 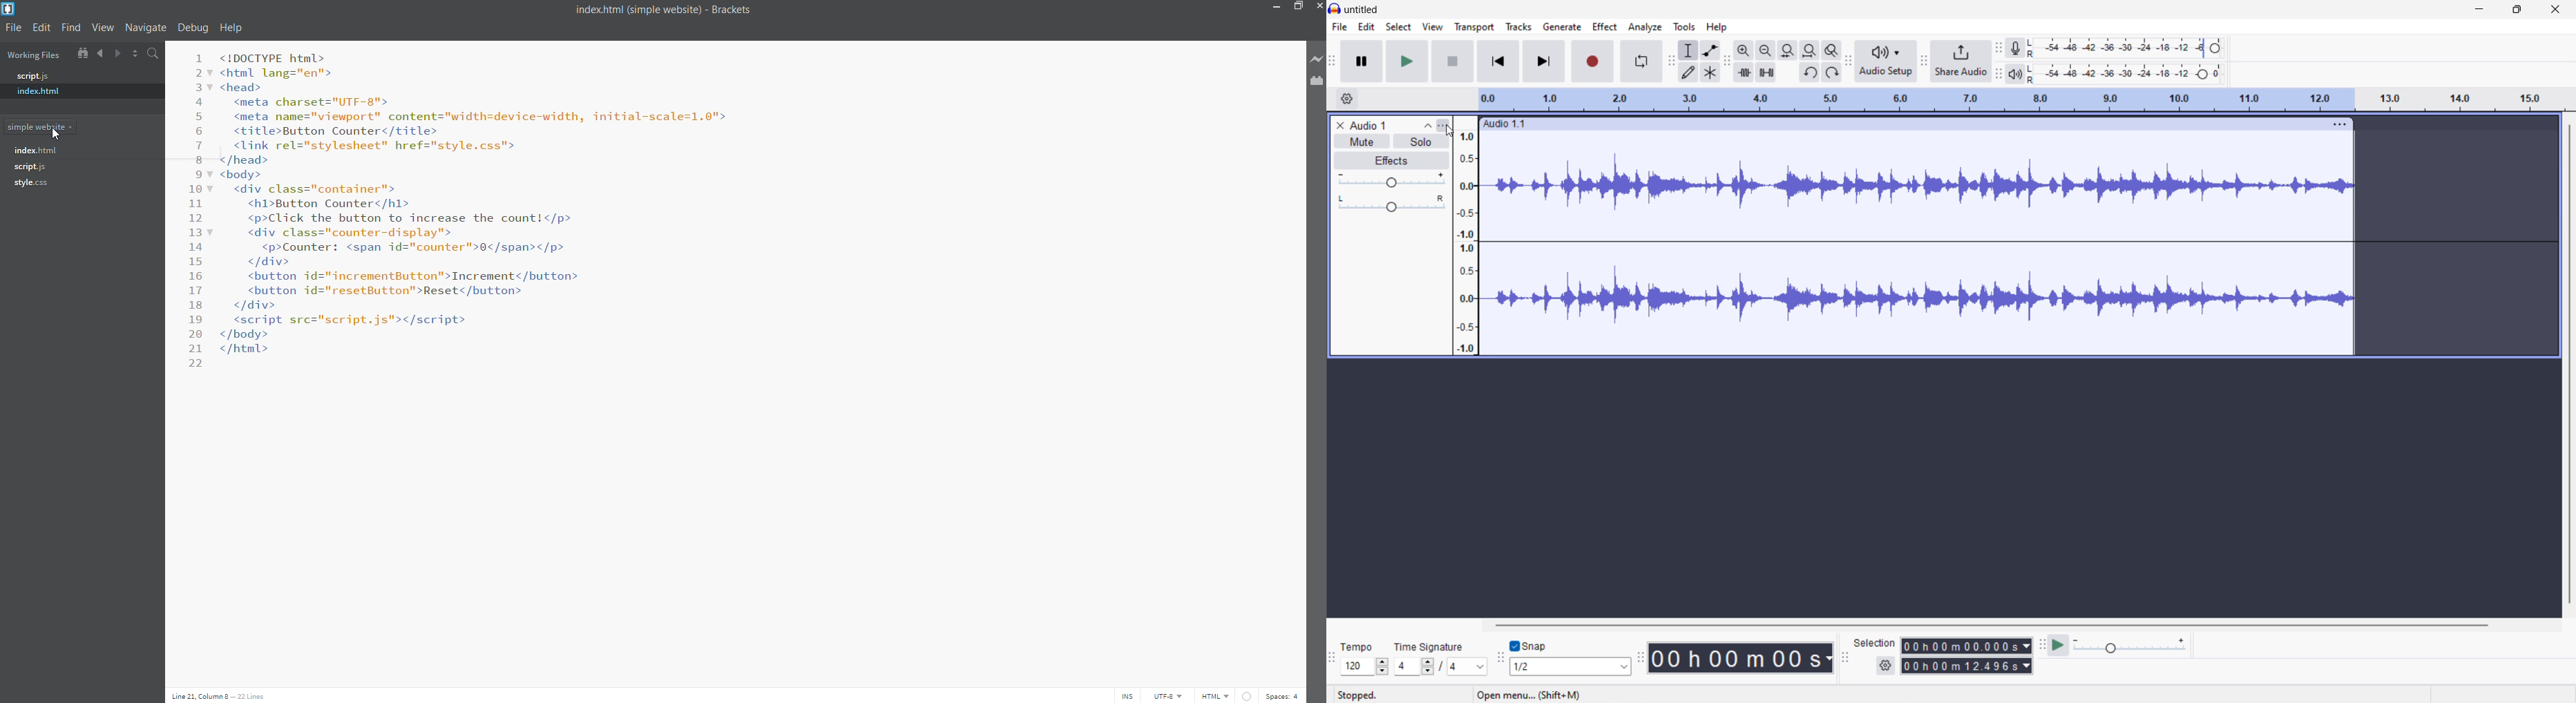 What do you see at coordinates (1433, 645) in the screenshot?
I see `Time Signature Label` at bounding box center [1433, 645].